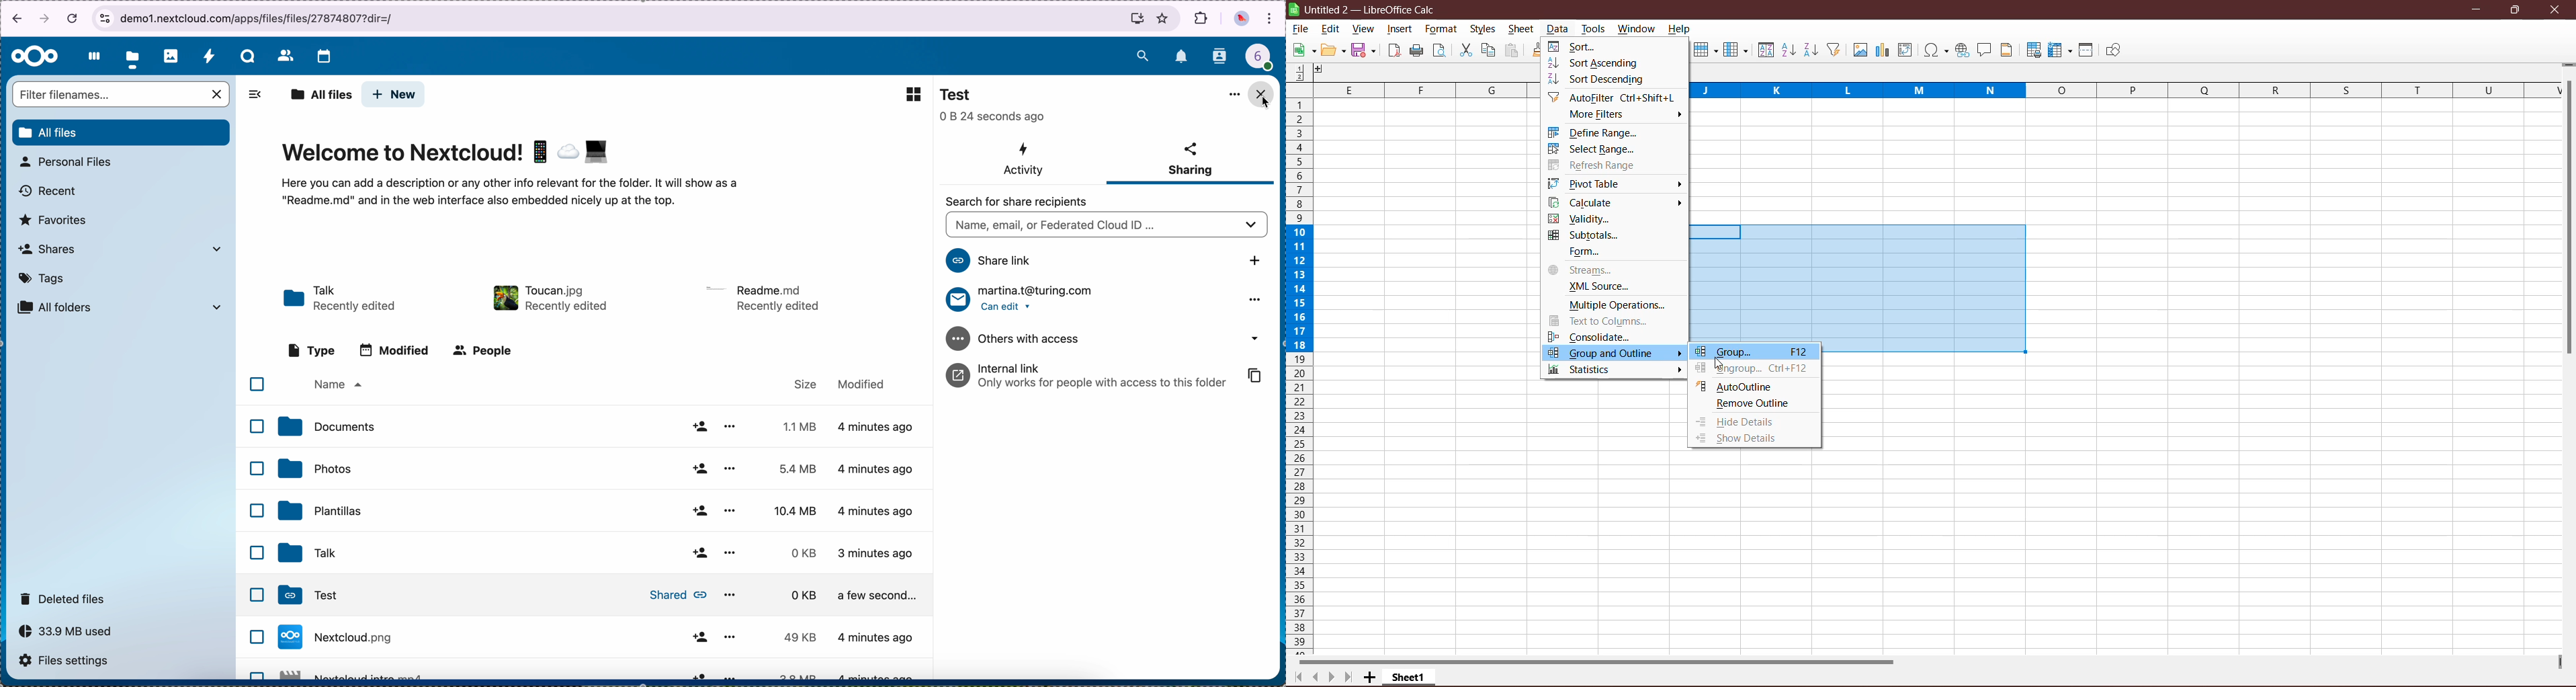 The width and height of the screenshot is (2576, 700). What do you see at coordinates (1594, 28) in the screenshot?
I see `Tools` at bounding box center [1594, 28].